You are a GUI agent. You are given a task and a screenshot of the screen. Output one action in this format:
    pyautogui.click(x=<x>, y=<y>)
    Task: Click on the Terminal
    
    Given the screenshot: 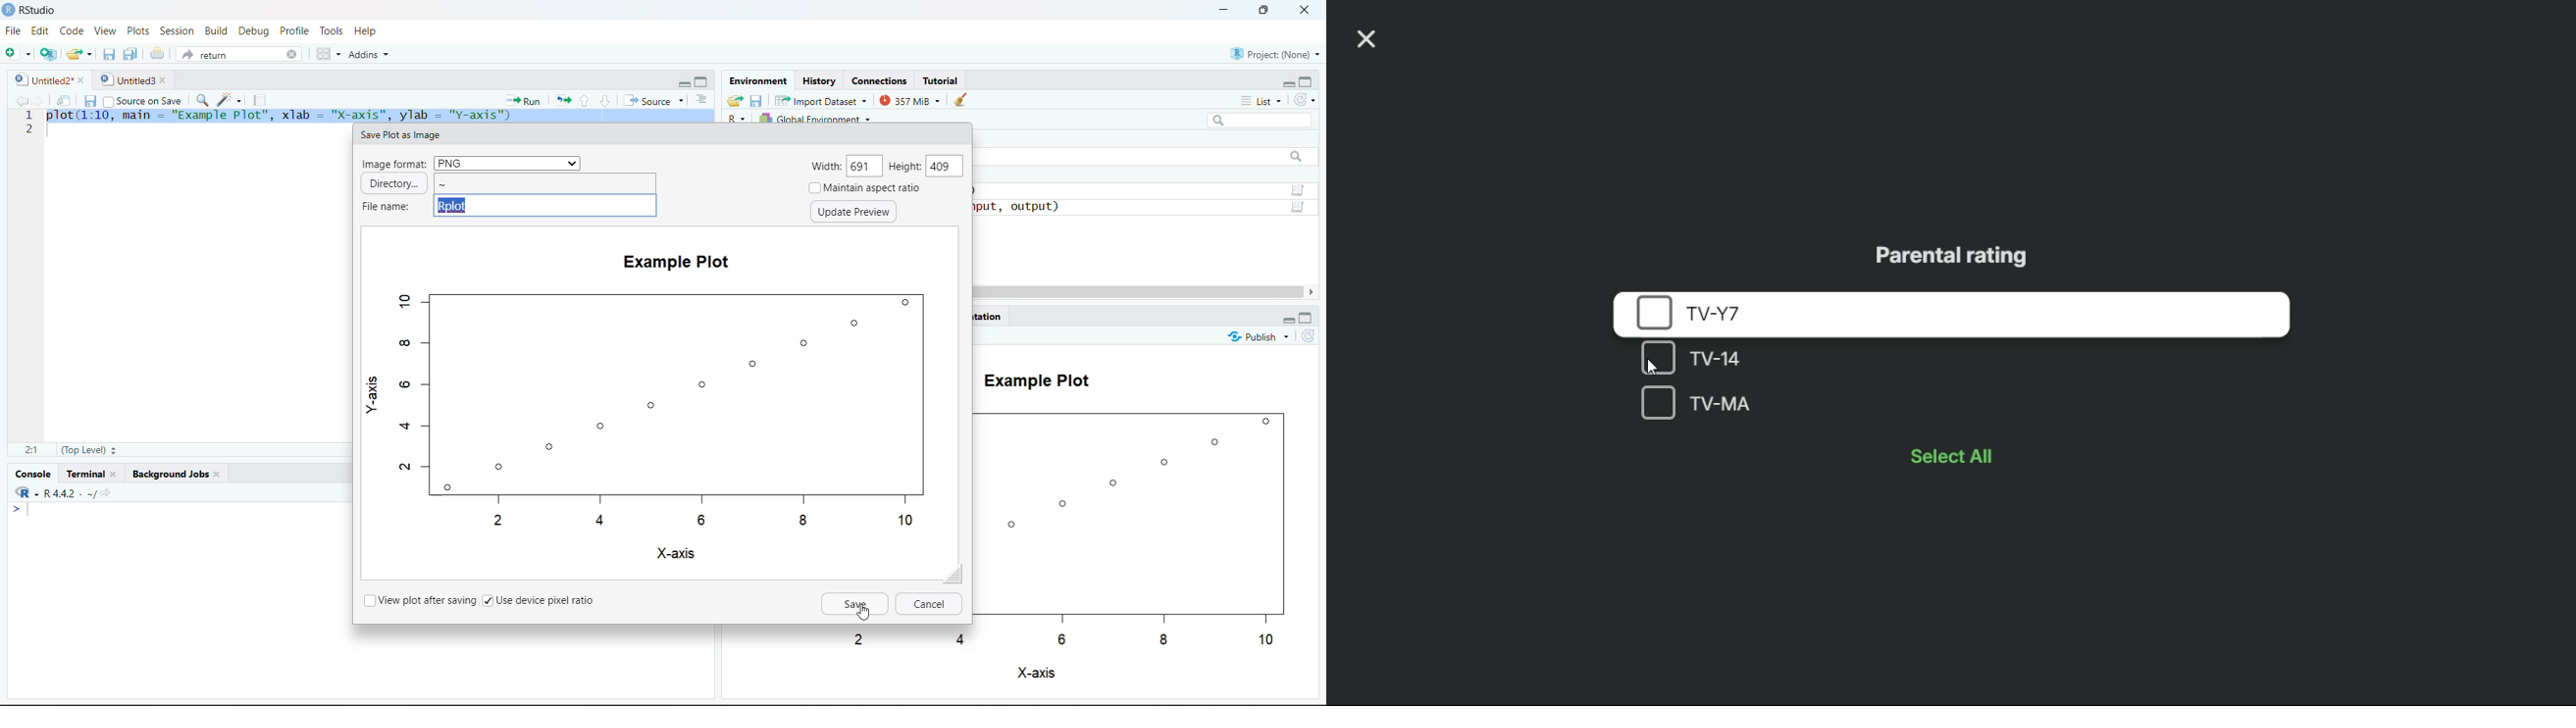 What is the action you would take?
    pyautogui.click(x=93, y=473)
    